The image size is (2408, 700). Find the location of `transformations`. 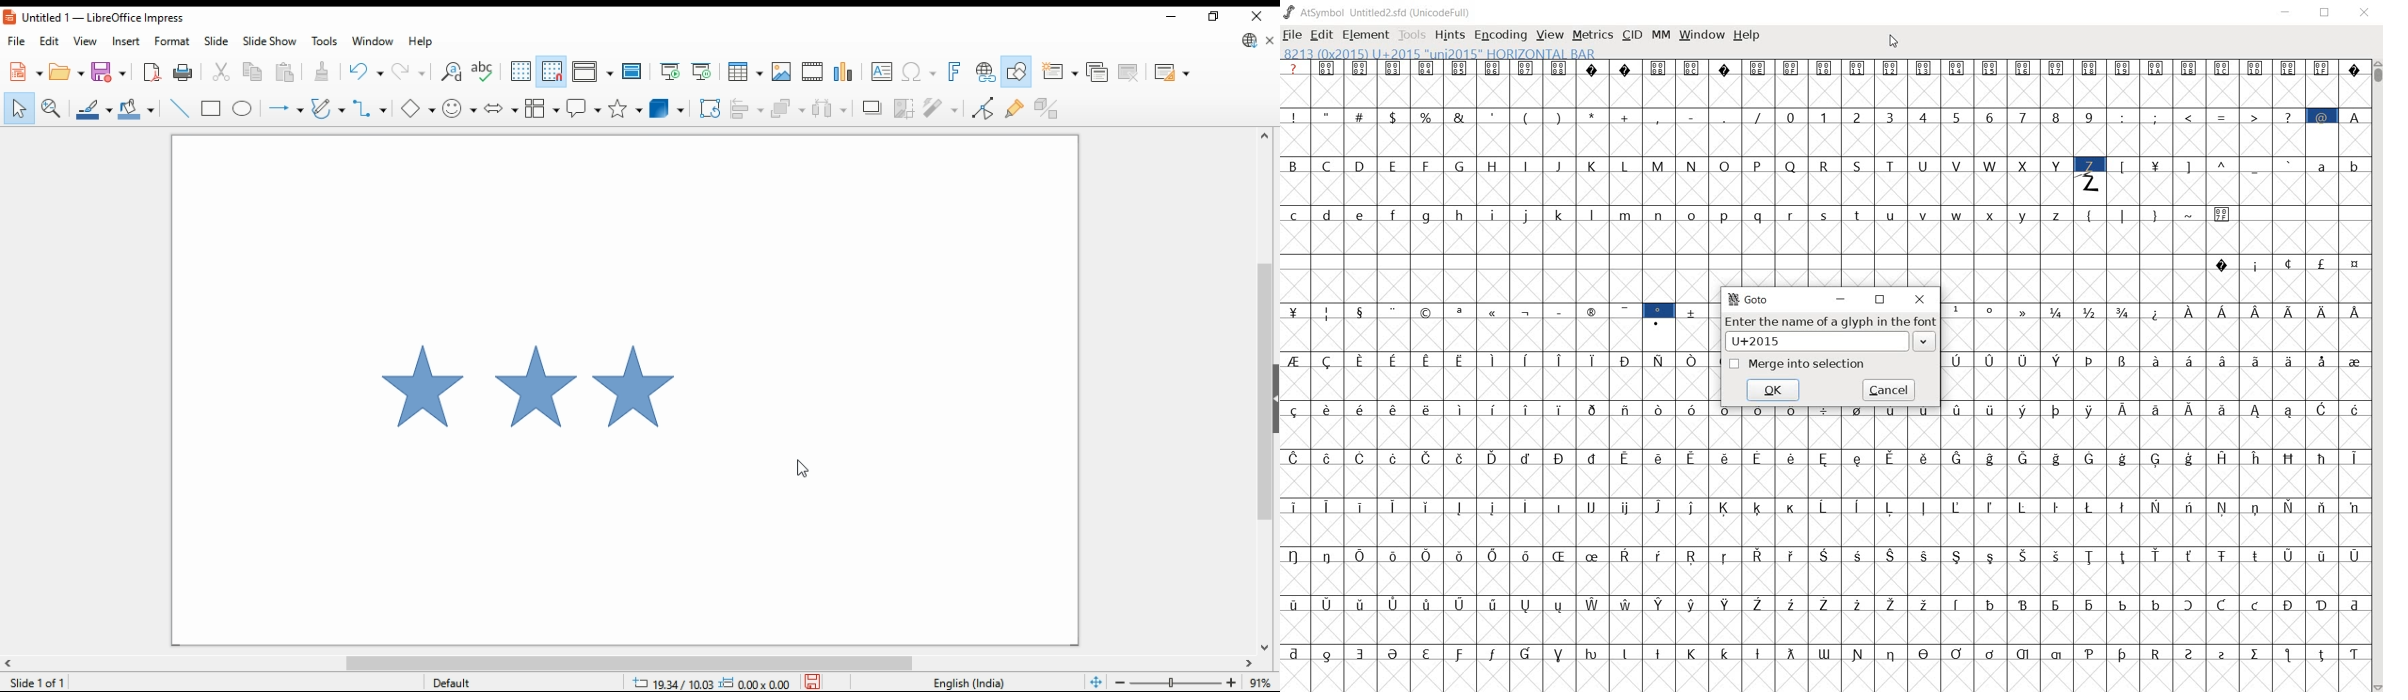

transformations is located at coordinates (710, 110).